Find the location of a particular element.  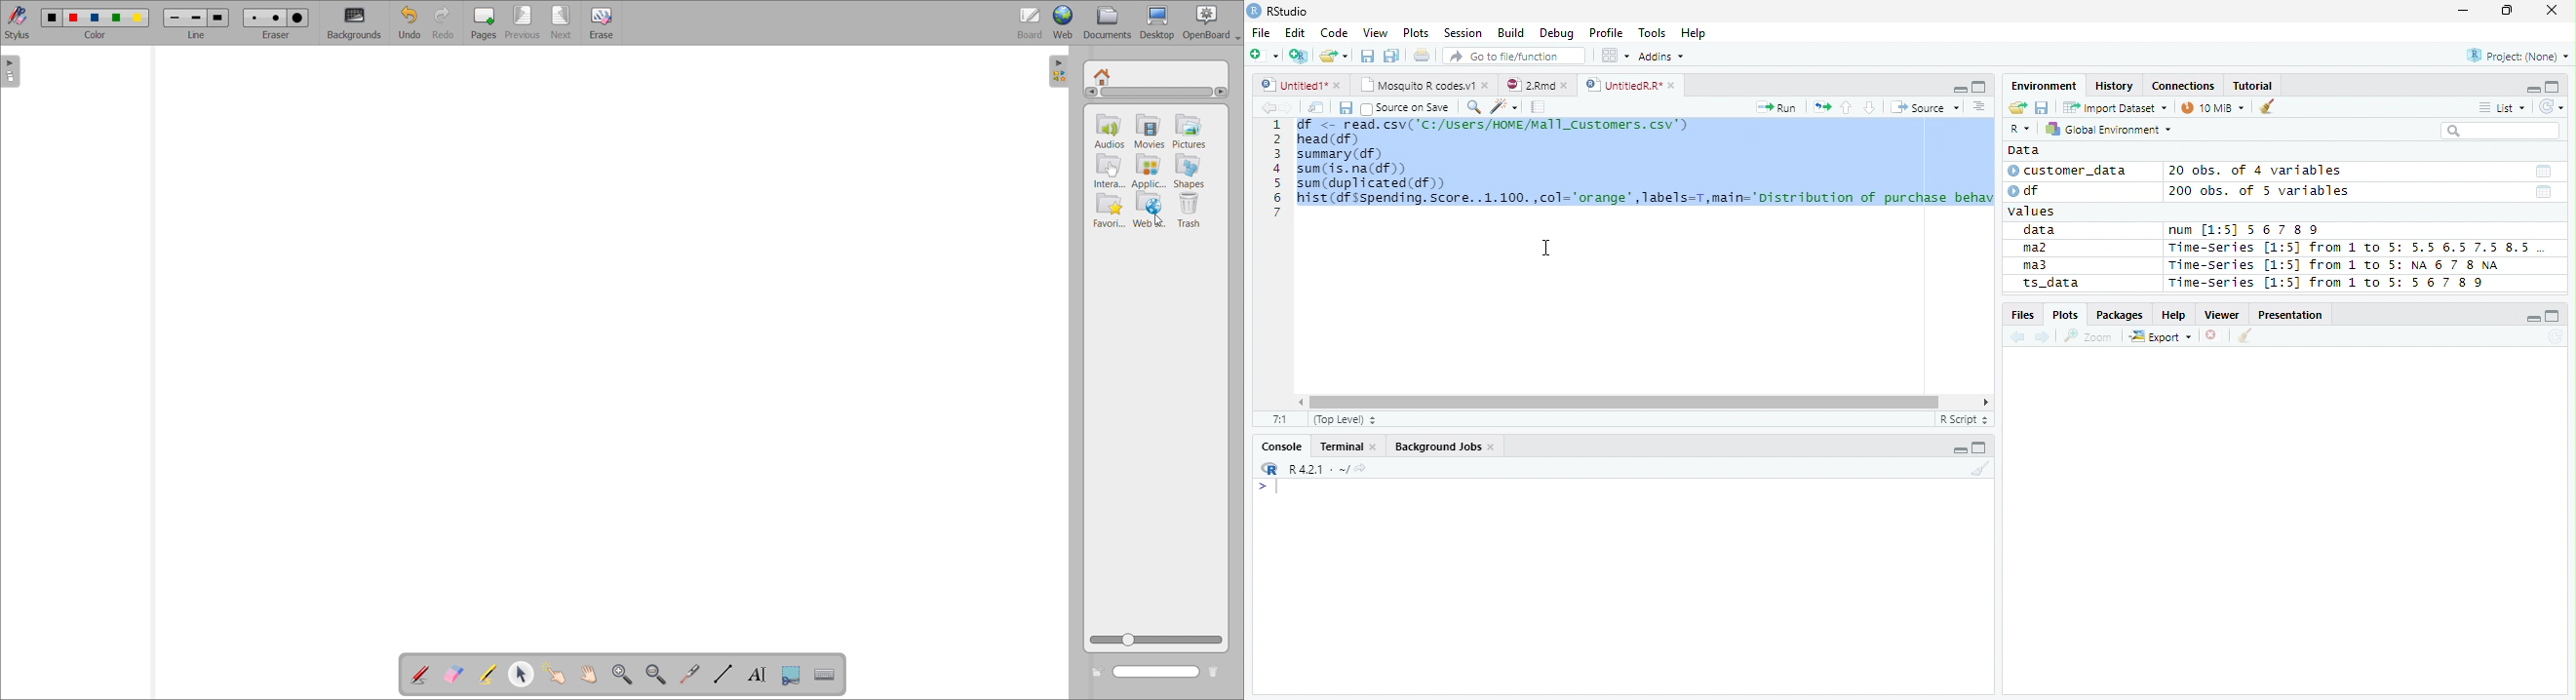

Clean is located at coordinates (2245, 335).